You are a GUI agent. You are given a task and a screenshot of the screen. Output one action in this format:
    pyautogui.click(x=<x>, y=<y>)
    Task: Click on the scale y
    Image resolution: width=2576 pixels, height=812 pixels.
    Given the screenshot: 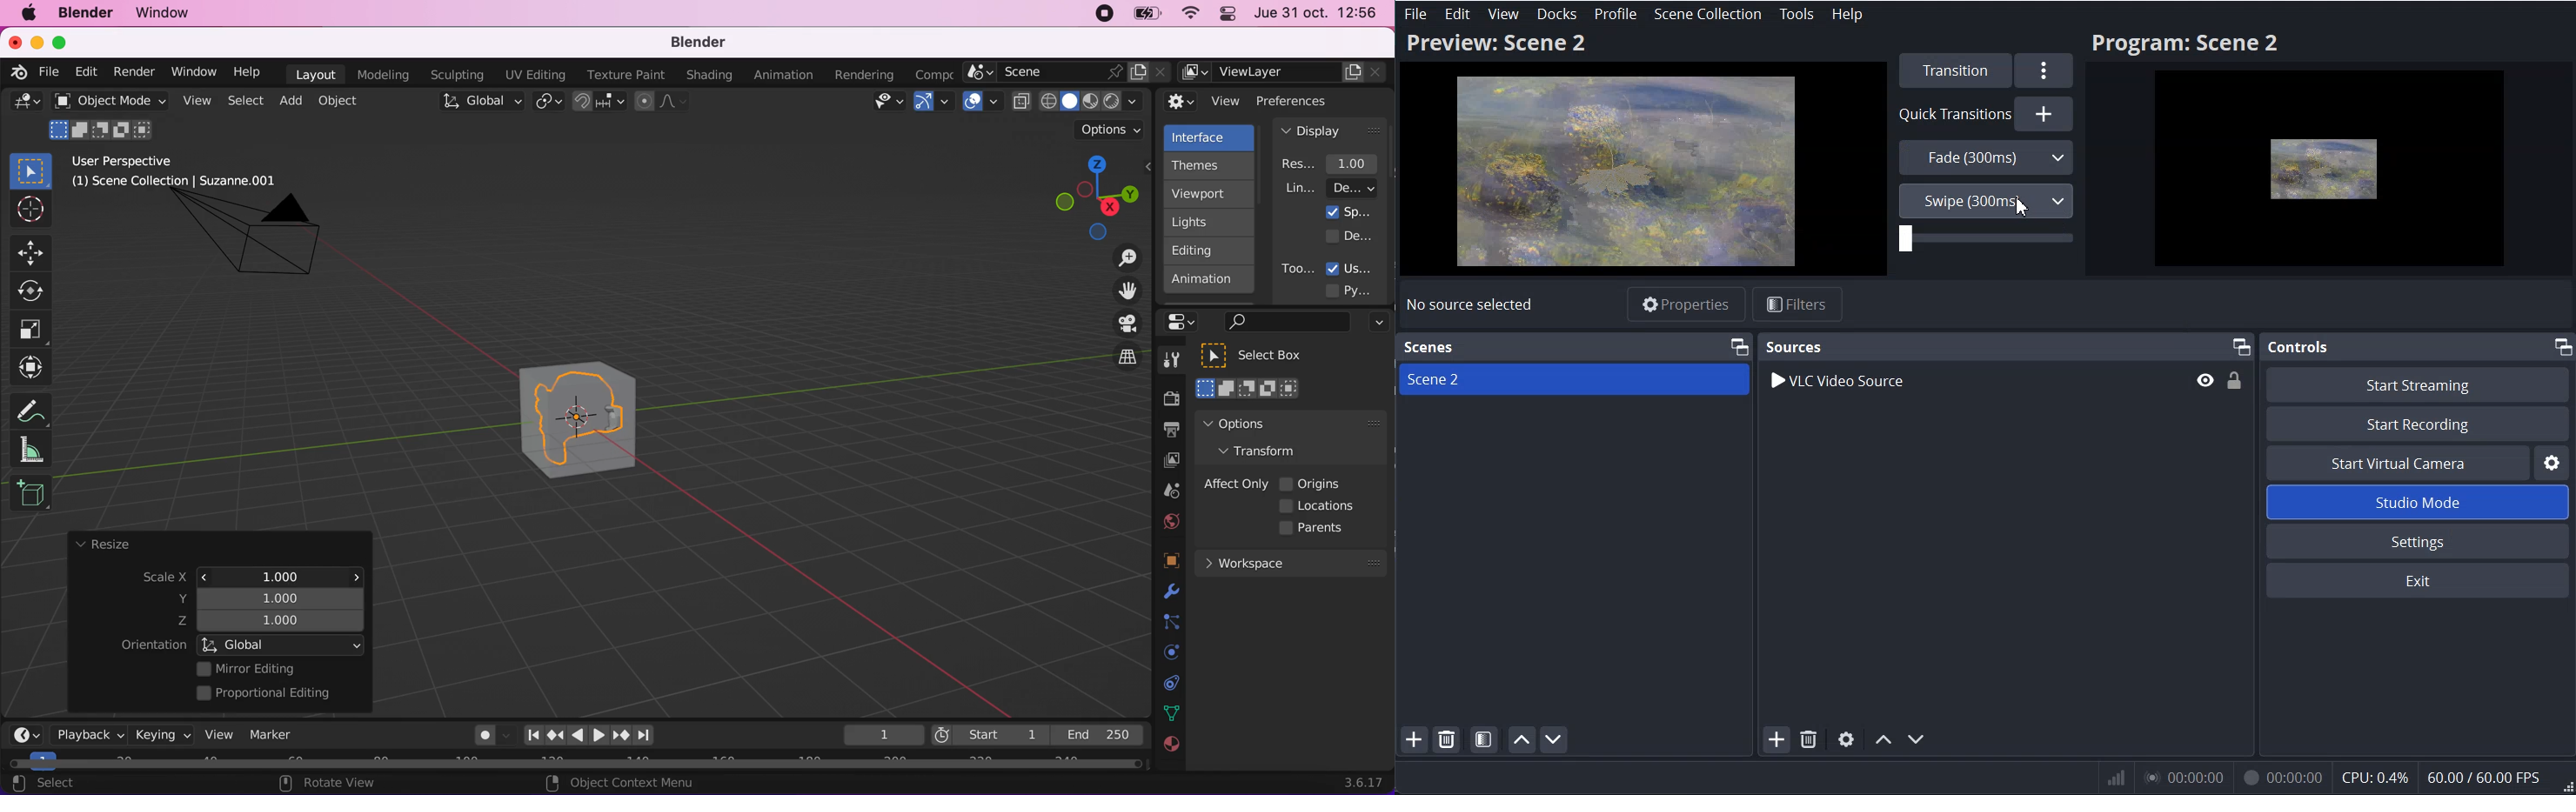 What is the action you would take?
    pyautogui.click(x=275, y=598)
    